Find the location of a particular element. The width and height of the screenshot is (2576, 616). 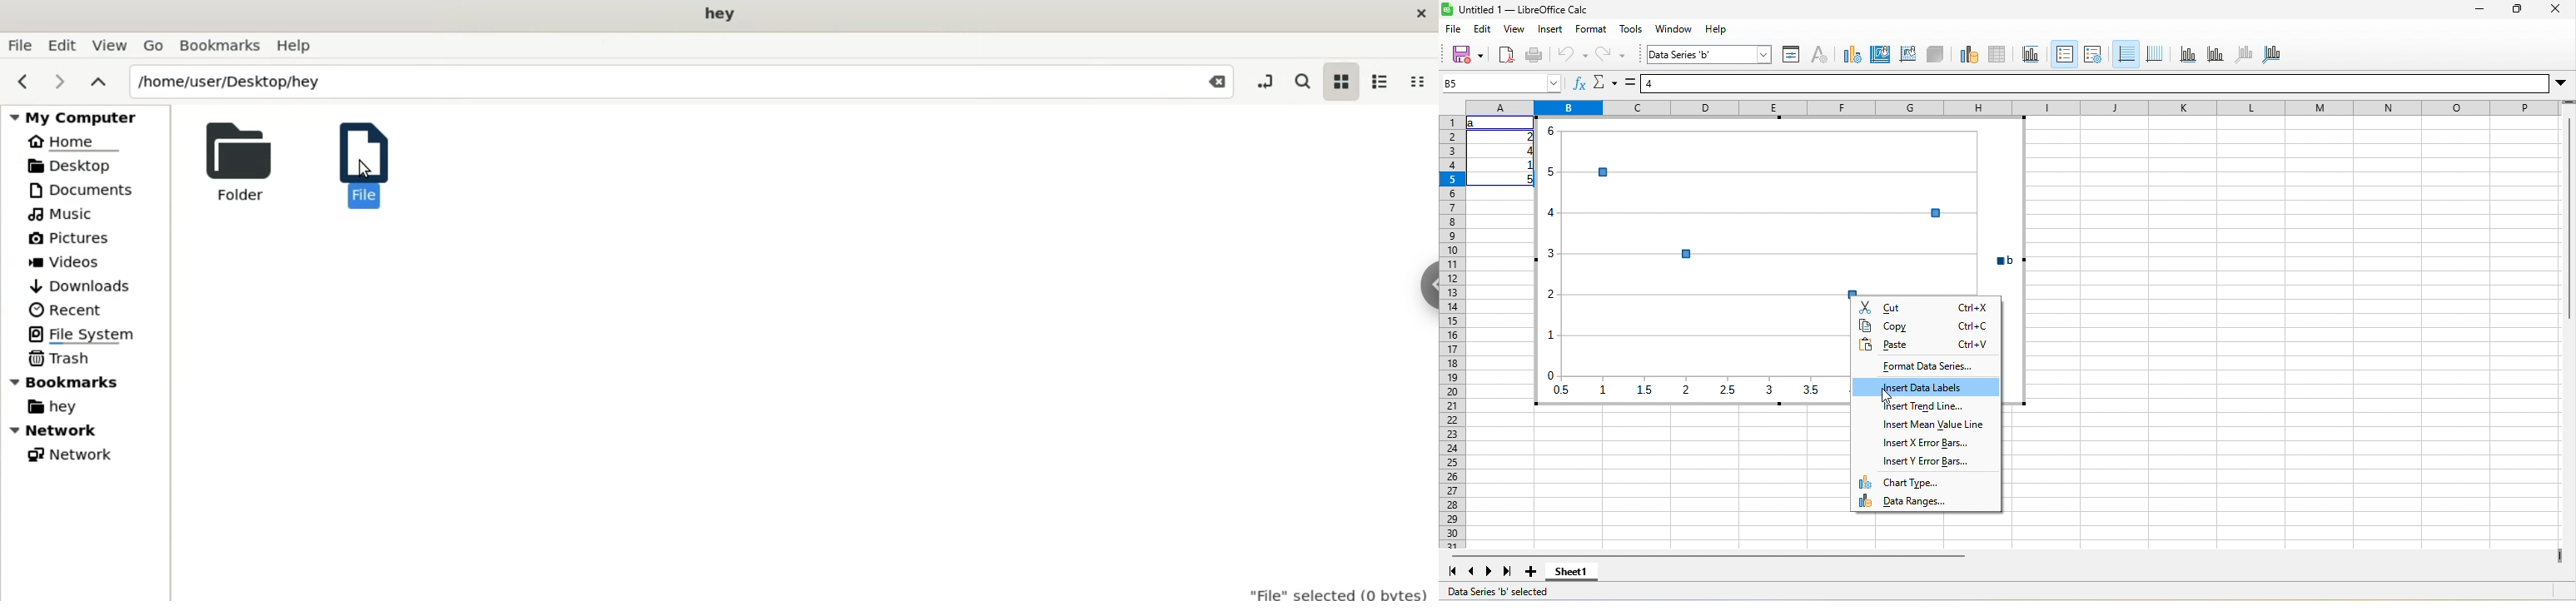

export directly as pdf is located at coordinates (1506, 55).